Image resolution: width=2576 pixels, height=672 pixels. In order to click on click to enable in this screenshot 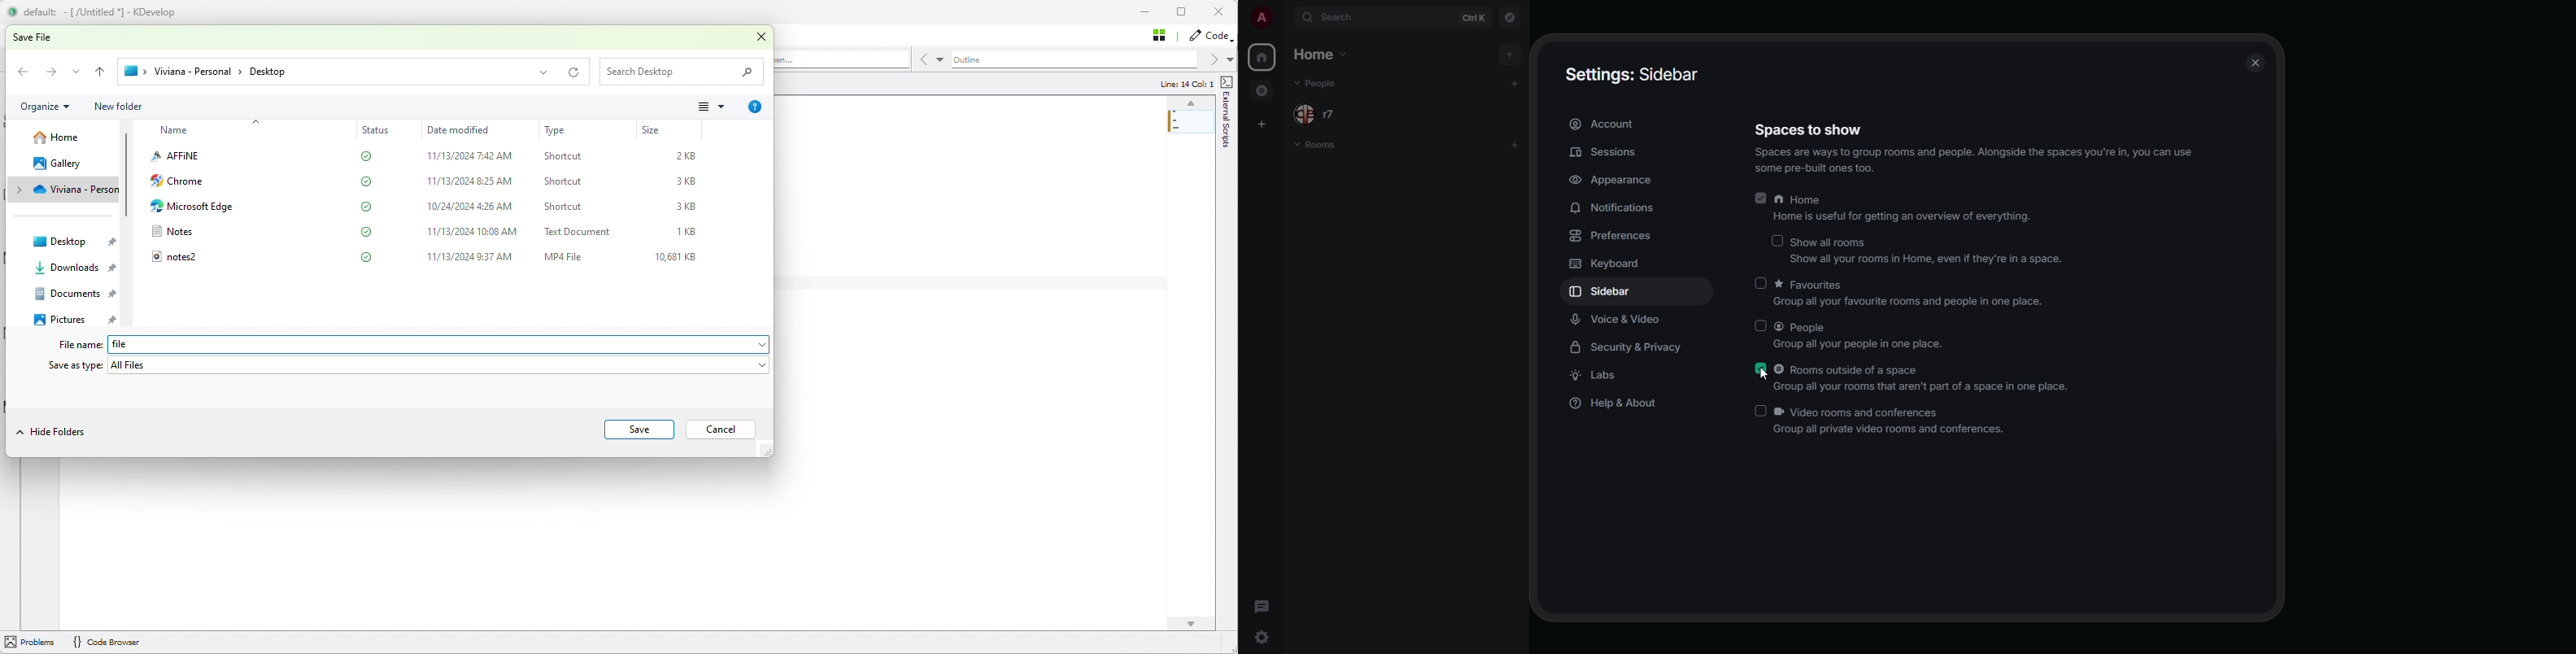, I will do `click(1778, 238)`.